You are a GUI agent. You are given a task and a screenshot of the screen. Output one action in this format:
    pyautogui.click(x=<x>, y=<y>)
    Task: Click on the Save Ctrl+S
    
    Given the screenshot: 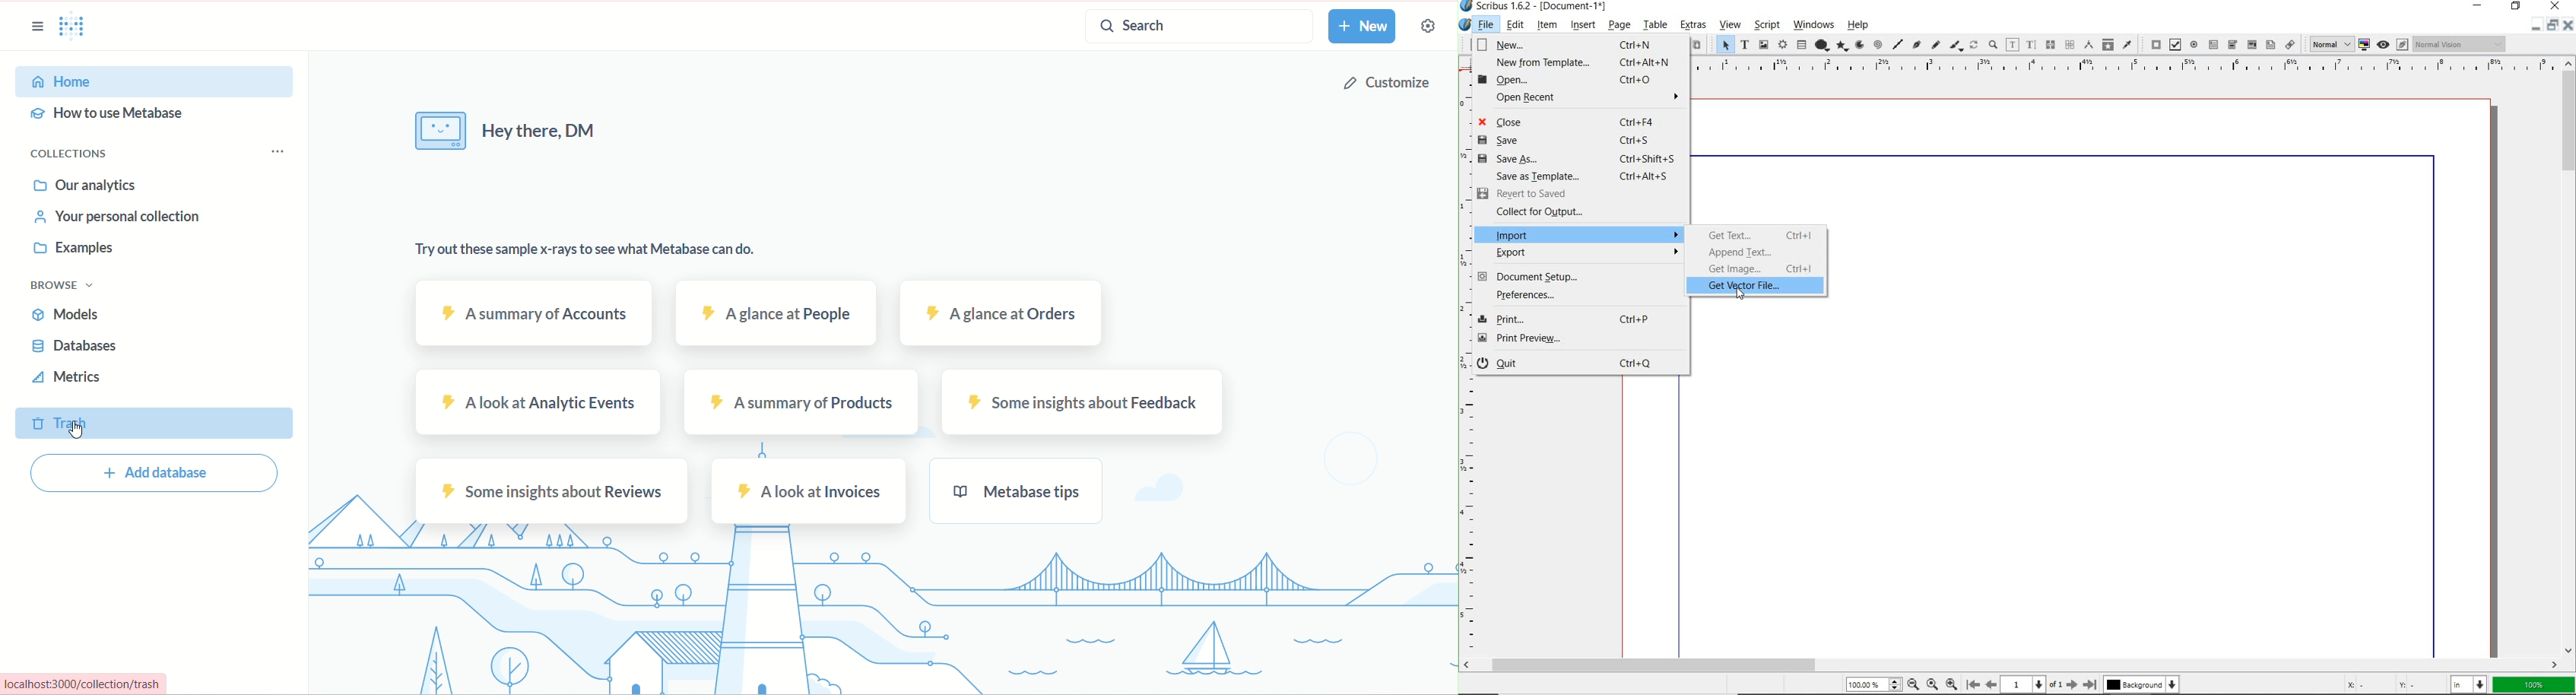 What is the action you would take?
    pyautogui.click(x=1580, y=140)
    